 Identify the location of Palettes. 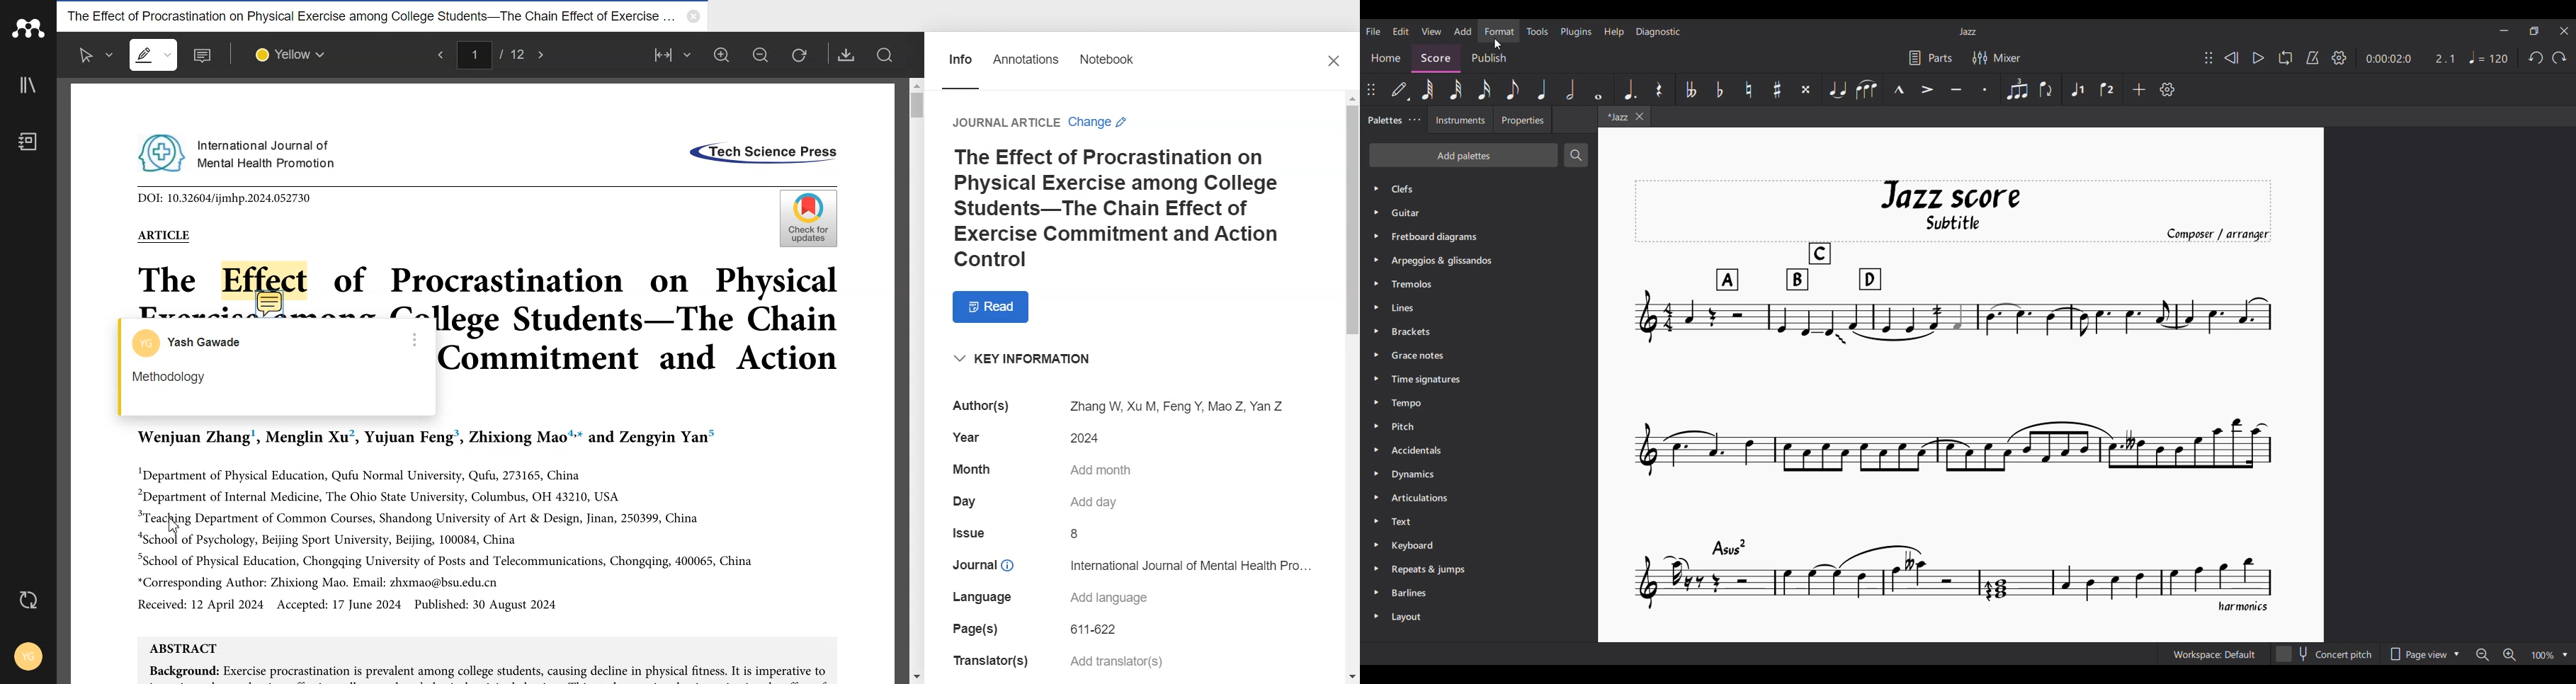
(1386, 120).